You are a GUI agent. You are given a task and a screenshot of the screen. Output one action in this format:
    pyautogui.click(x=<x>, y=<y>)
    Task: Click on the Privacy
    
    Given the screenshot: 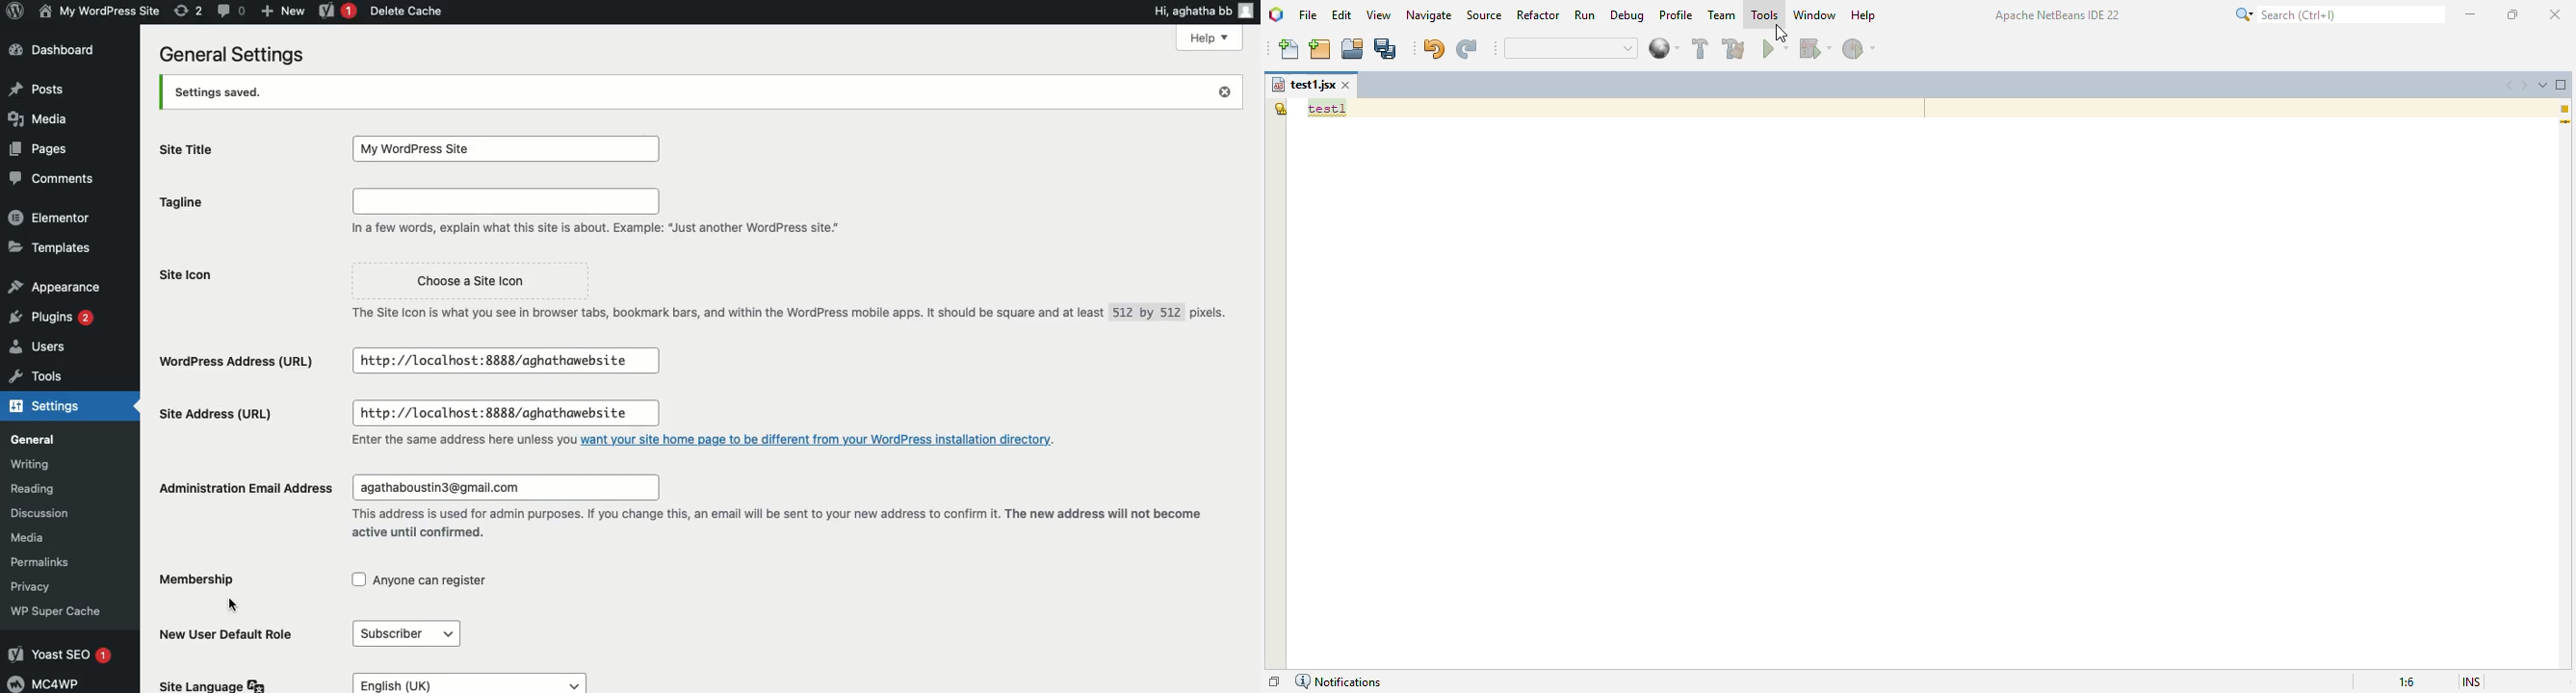 What is the action you would take?
    pyautogui.click(x=33, y=588)
    